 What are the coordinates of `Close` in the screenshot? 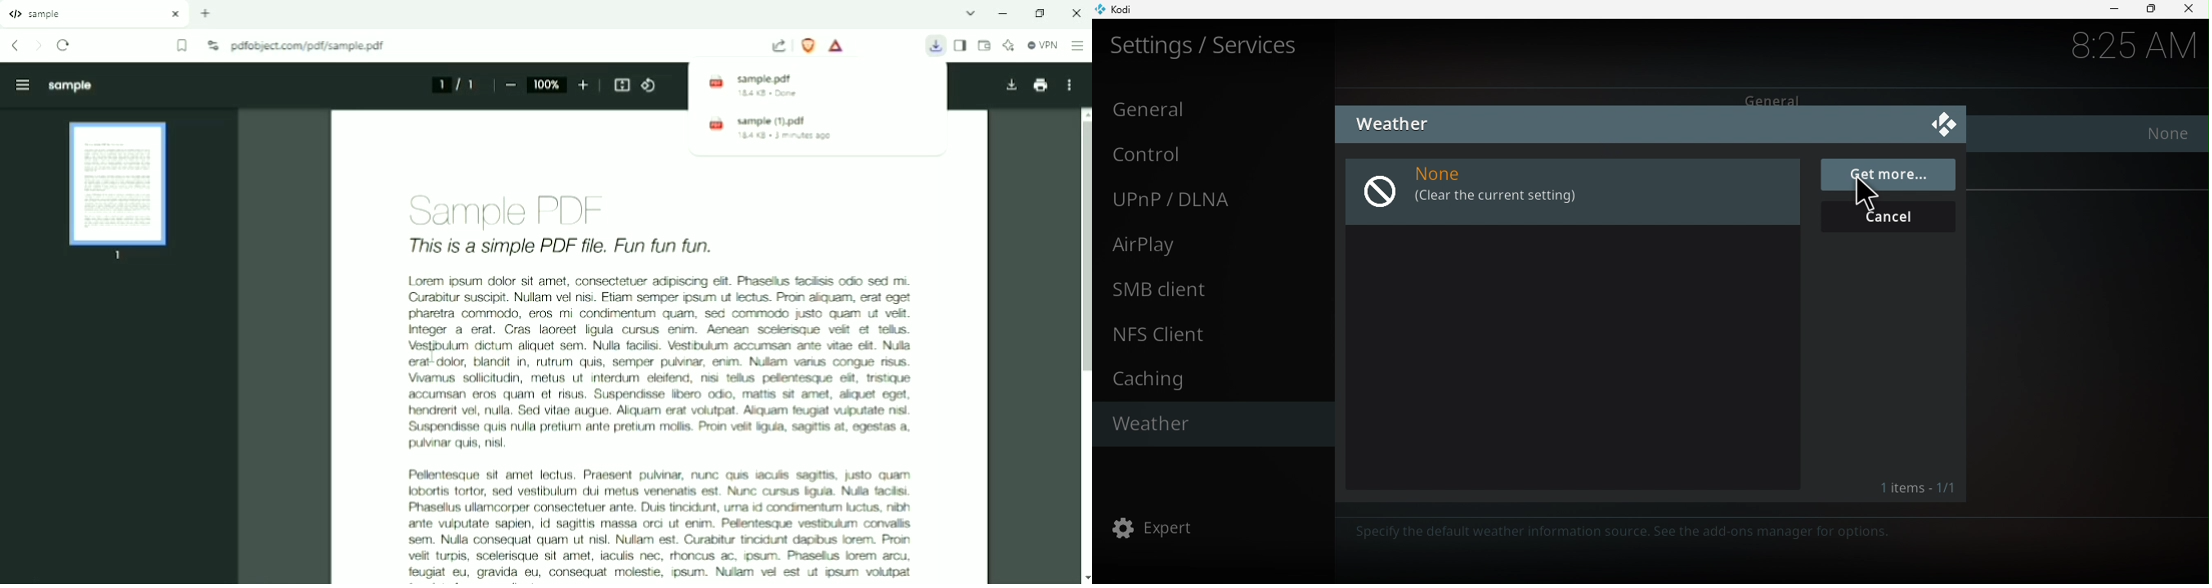 It's located at (1948, 125).